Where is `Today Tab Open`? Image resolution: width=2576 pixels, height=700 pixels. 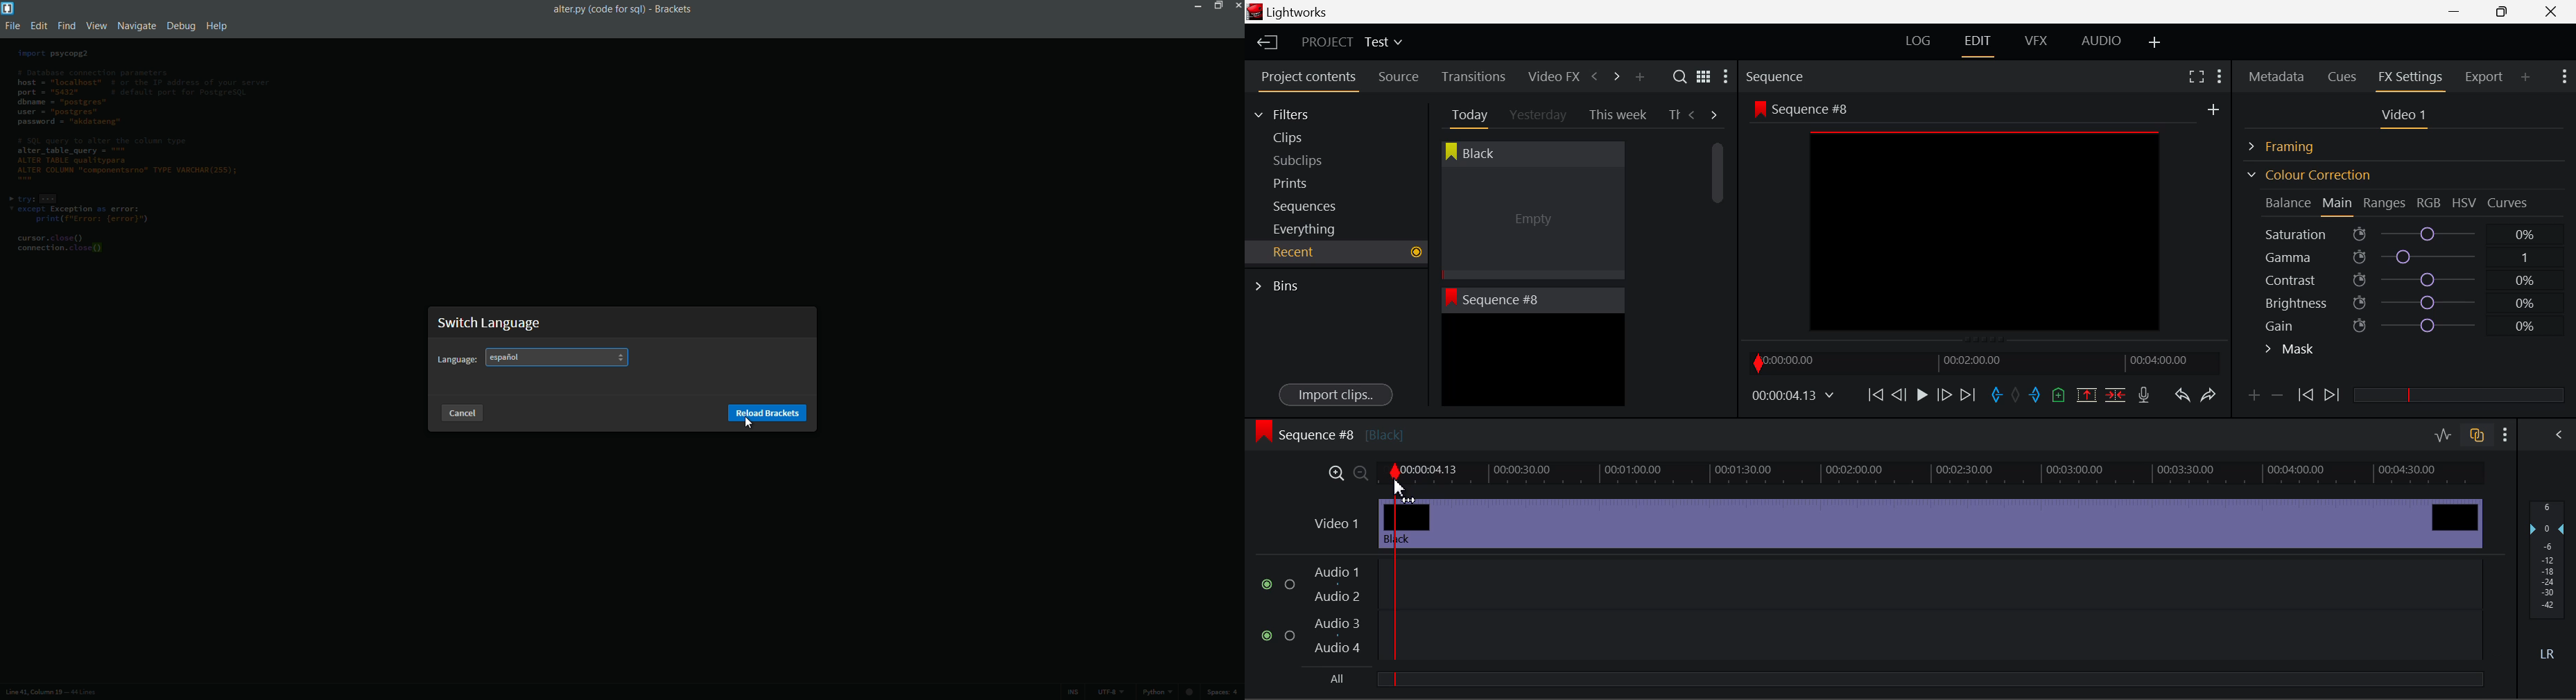 Today Tab Open is located at coordinates (1467, 114).